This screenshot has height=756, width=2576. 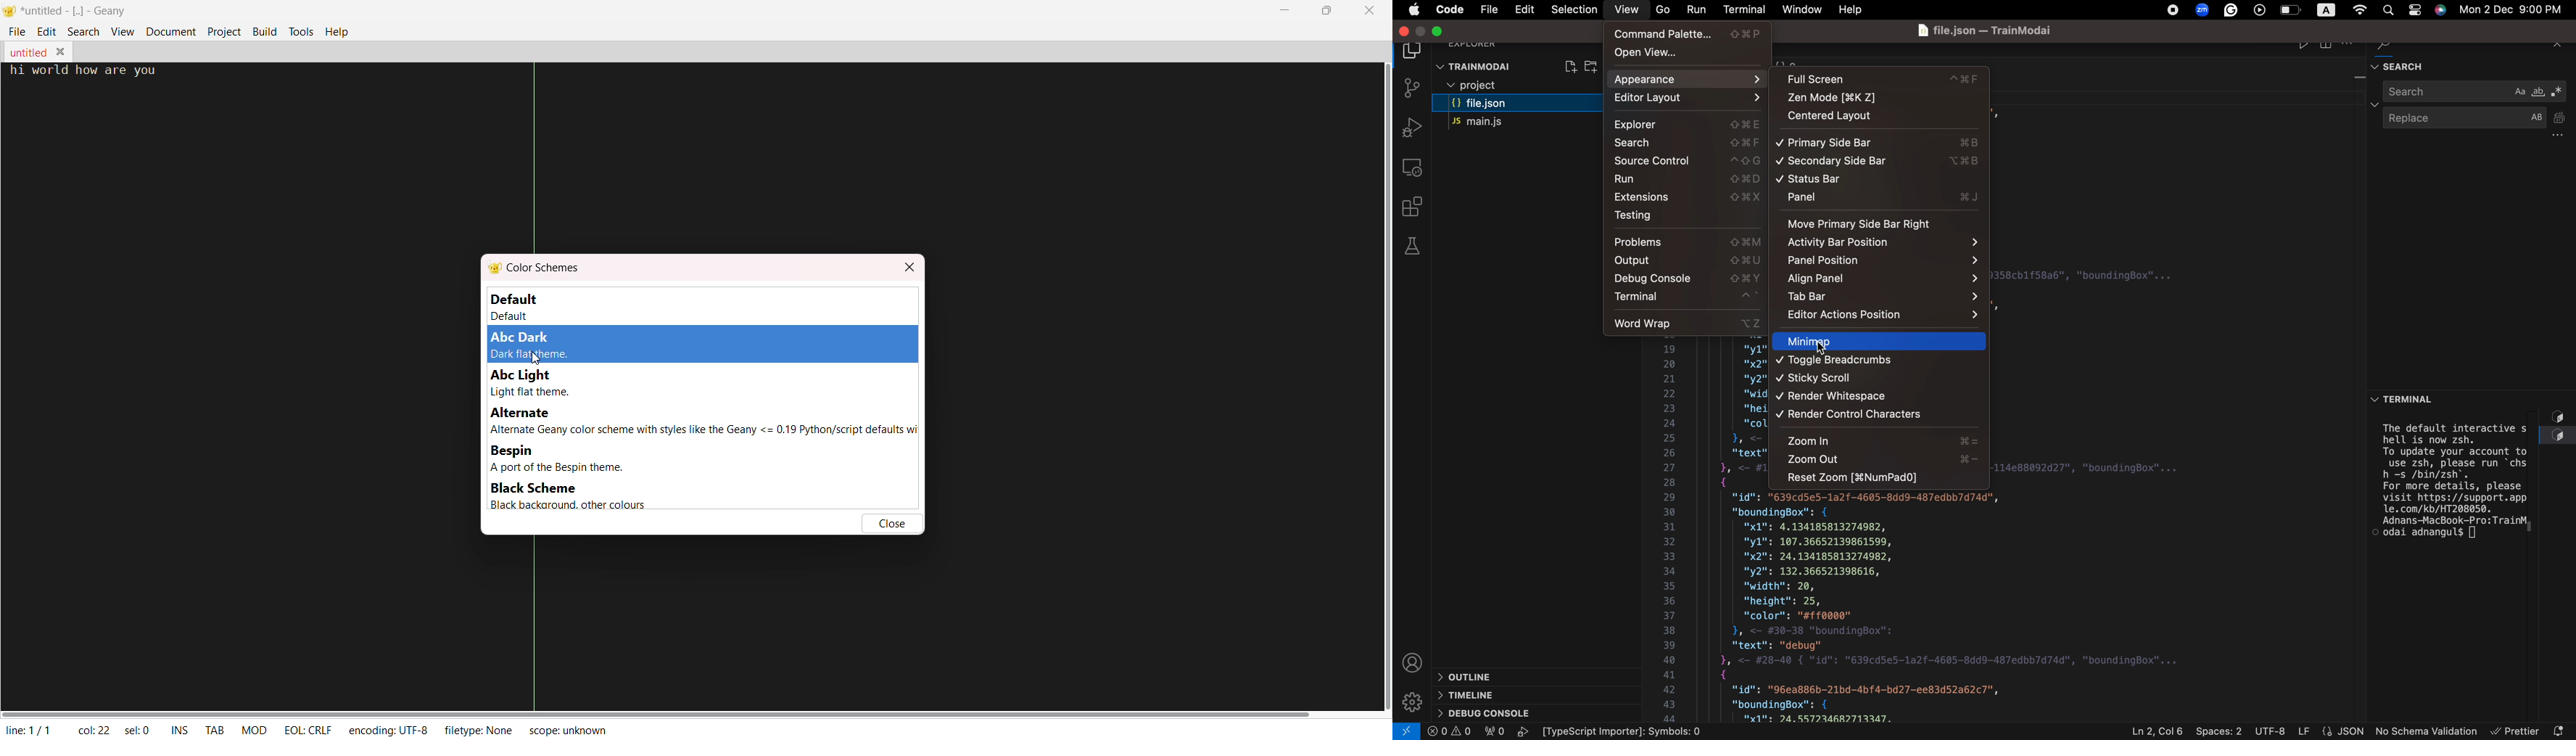 I want to click on , so click(x=1876, y=140).